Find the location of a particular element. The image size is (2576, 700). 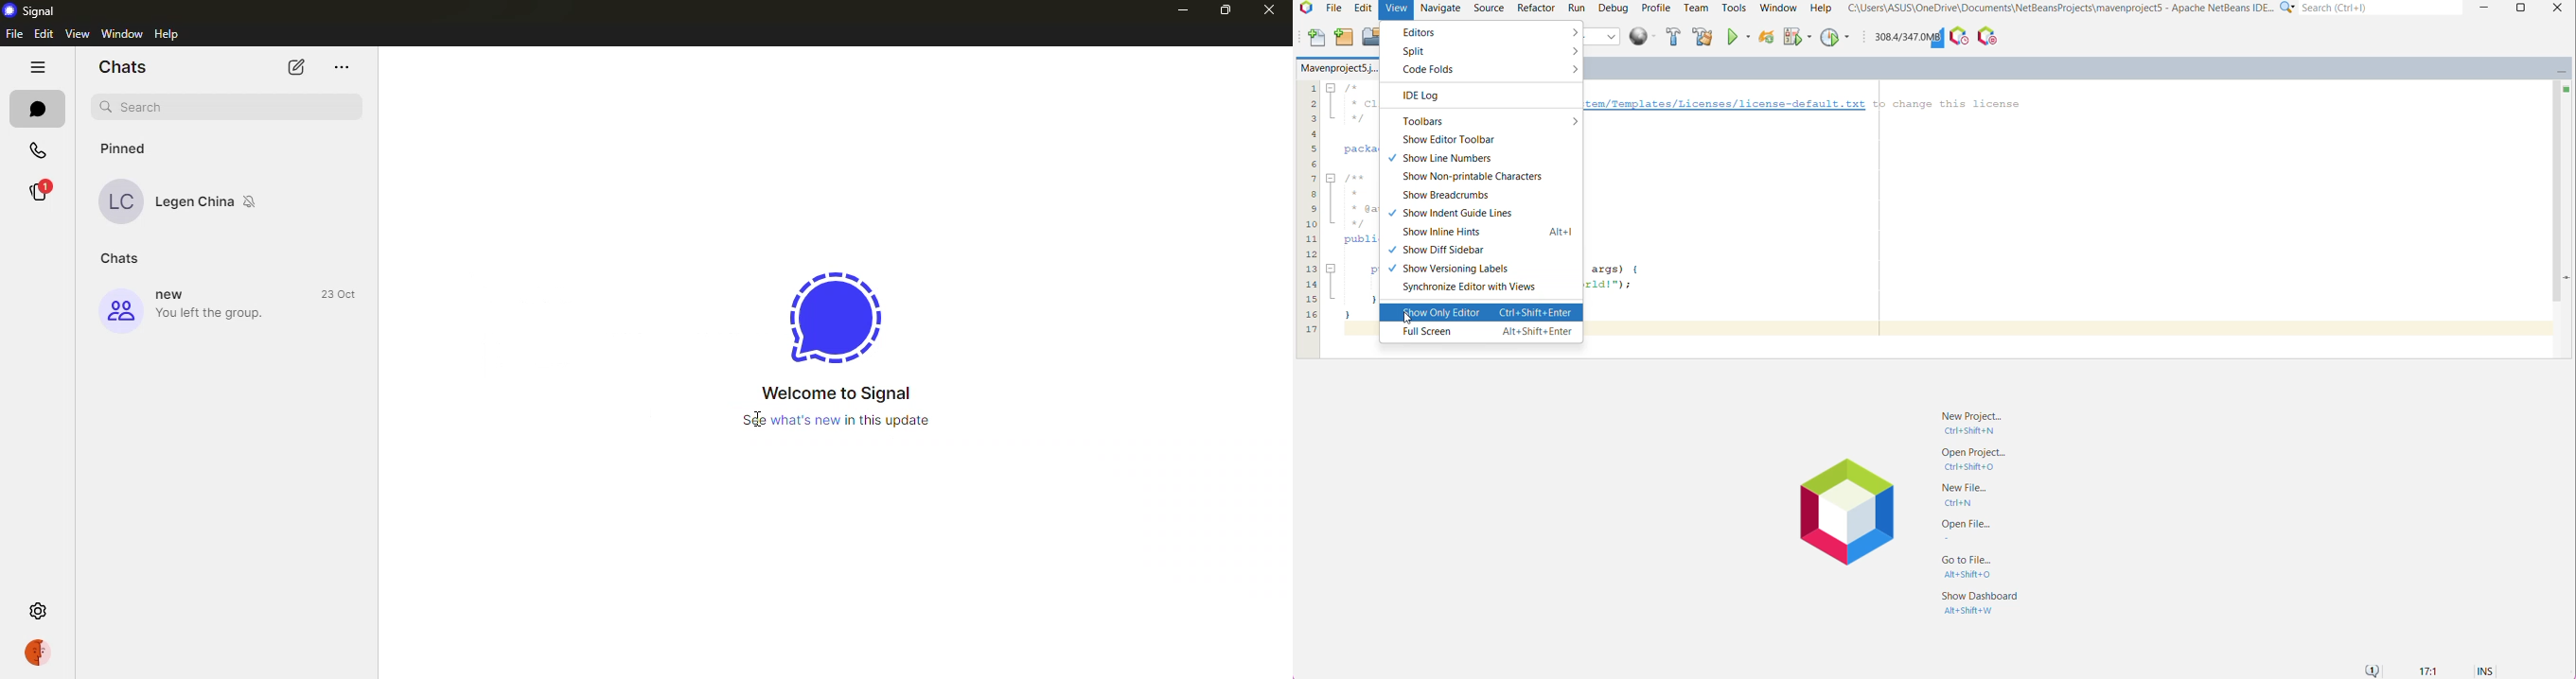

edit is located at coordinates (44, 34).